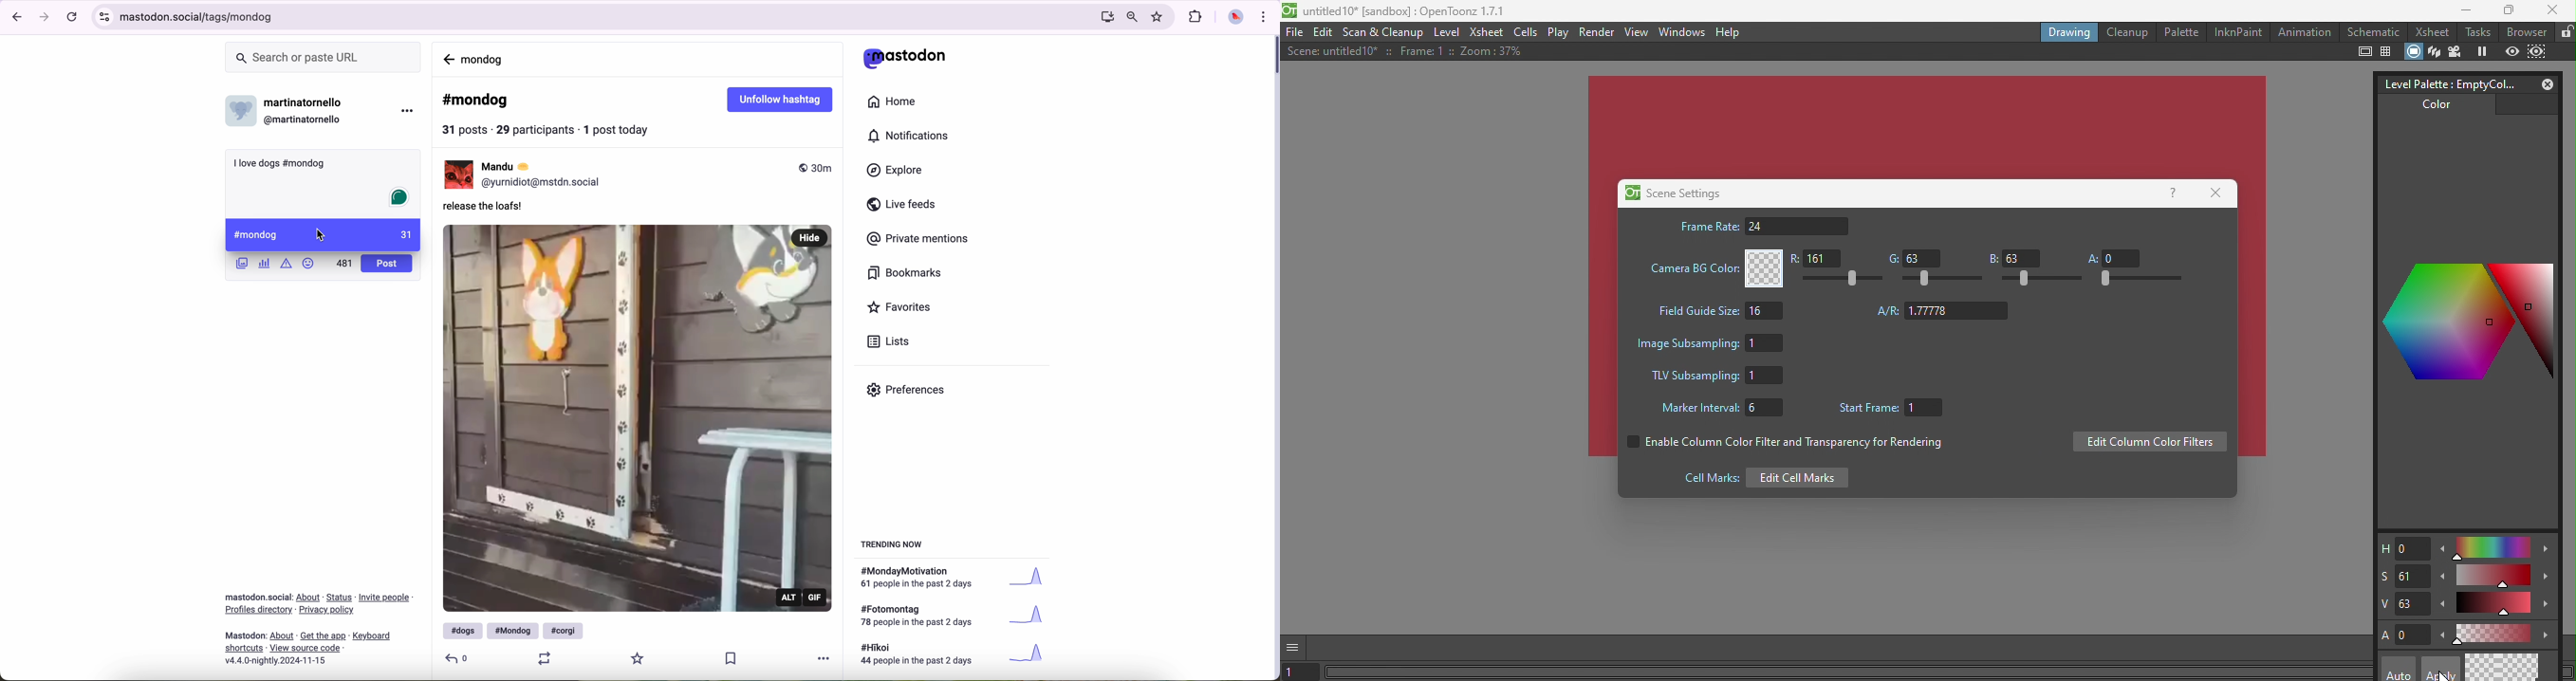  What do you see at coordinates (1400, 53) in the screenshot?
I see `Scene details` at bounding box center [1400, 53].